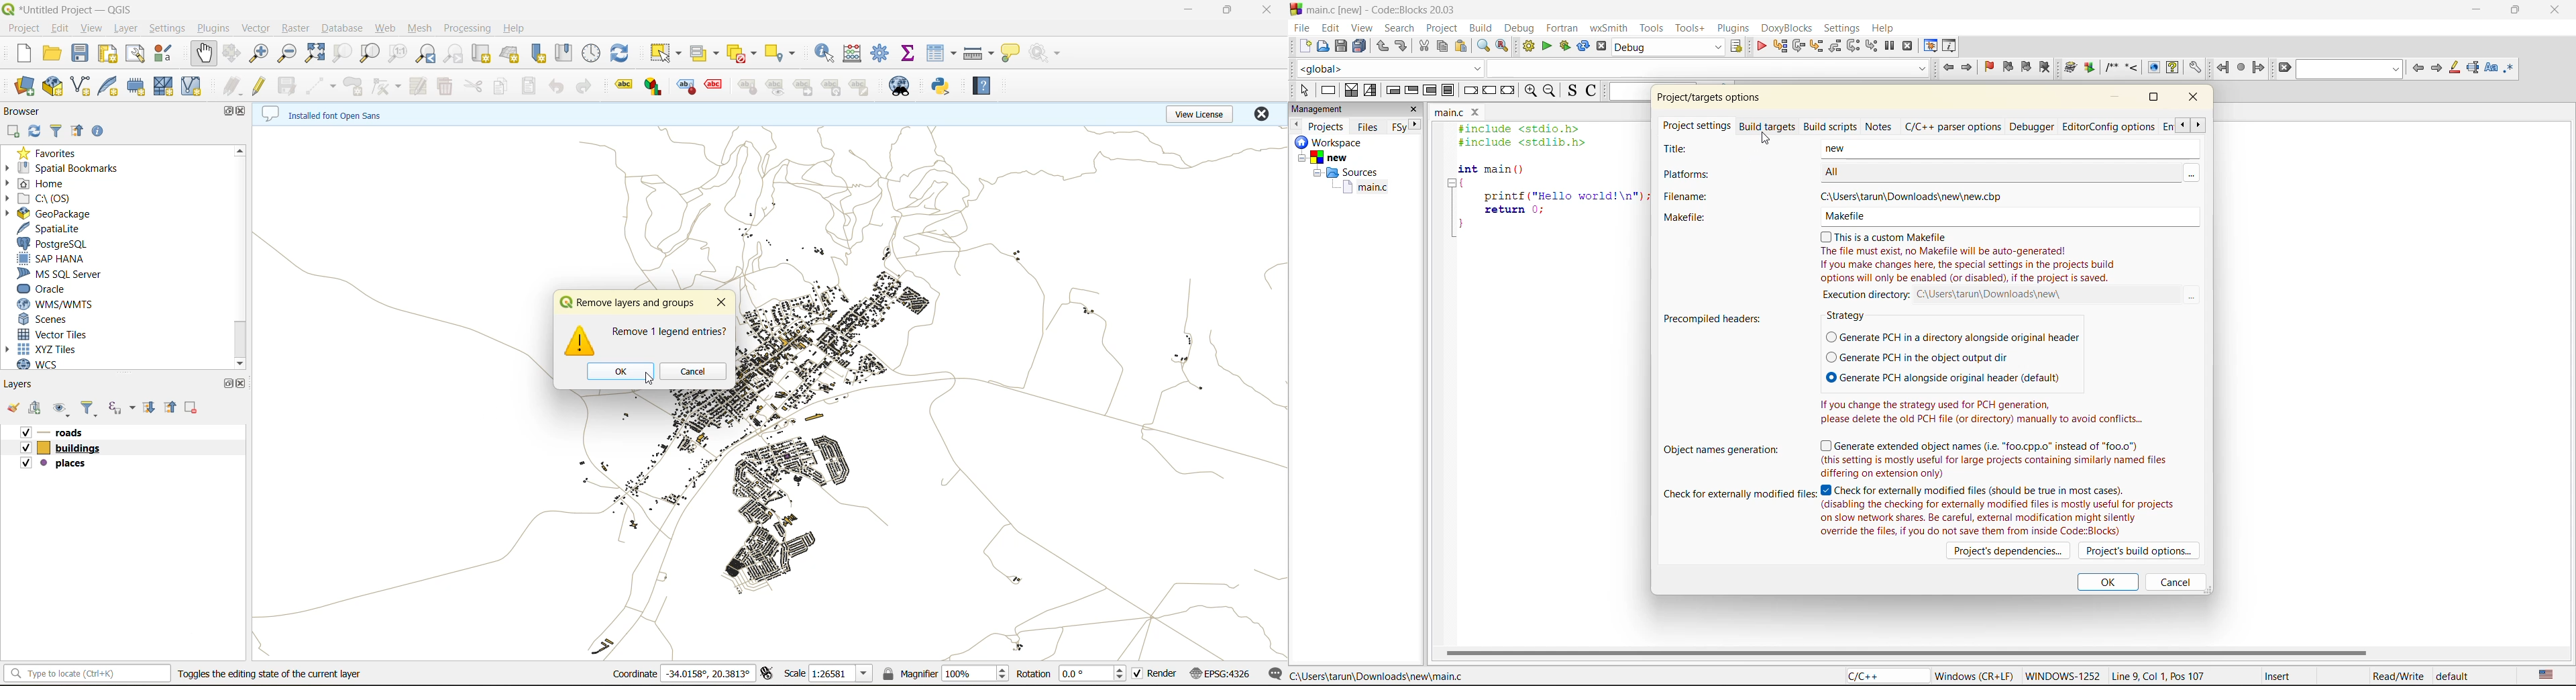  I want to click on toggle comments, so click(1592, 91).